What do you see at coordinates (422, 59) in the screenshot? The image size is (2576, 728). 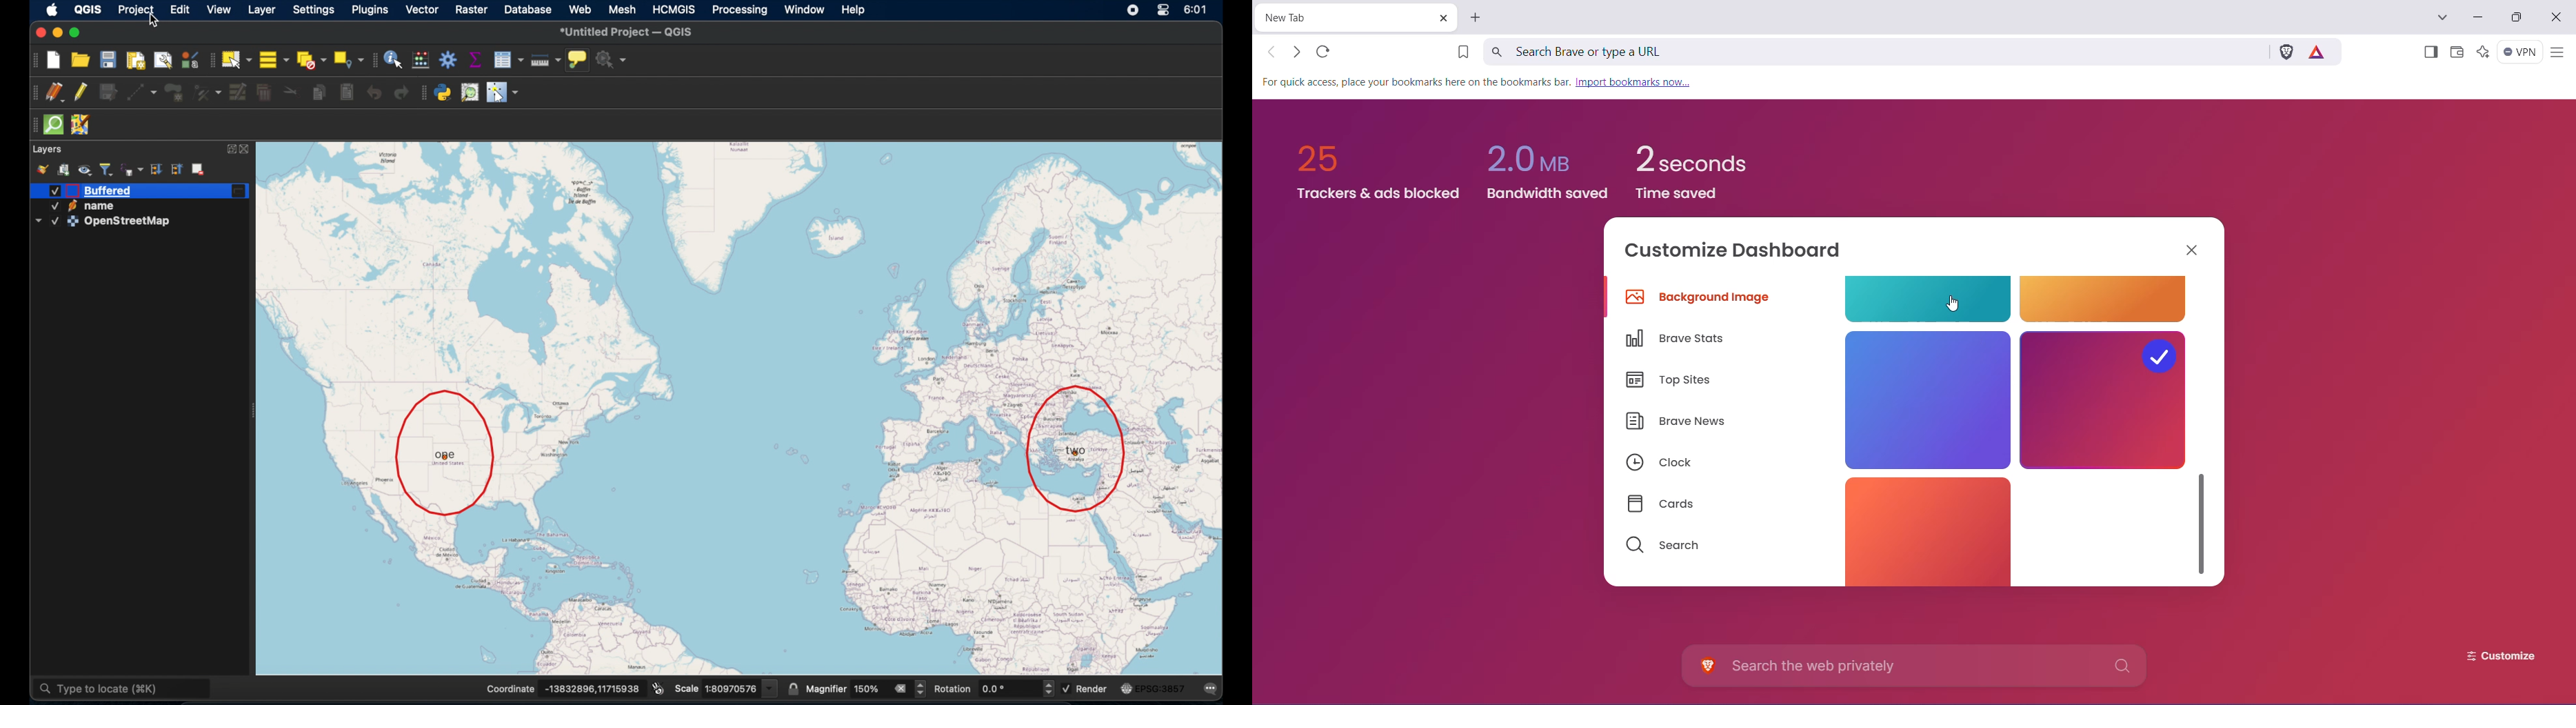 I see `open field calculator` at bounding box center [422, 59].